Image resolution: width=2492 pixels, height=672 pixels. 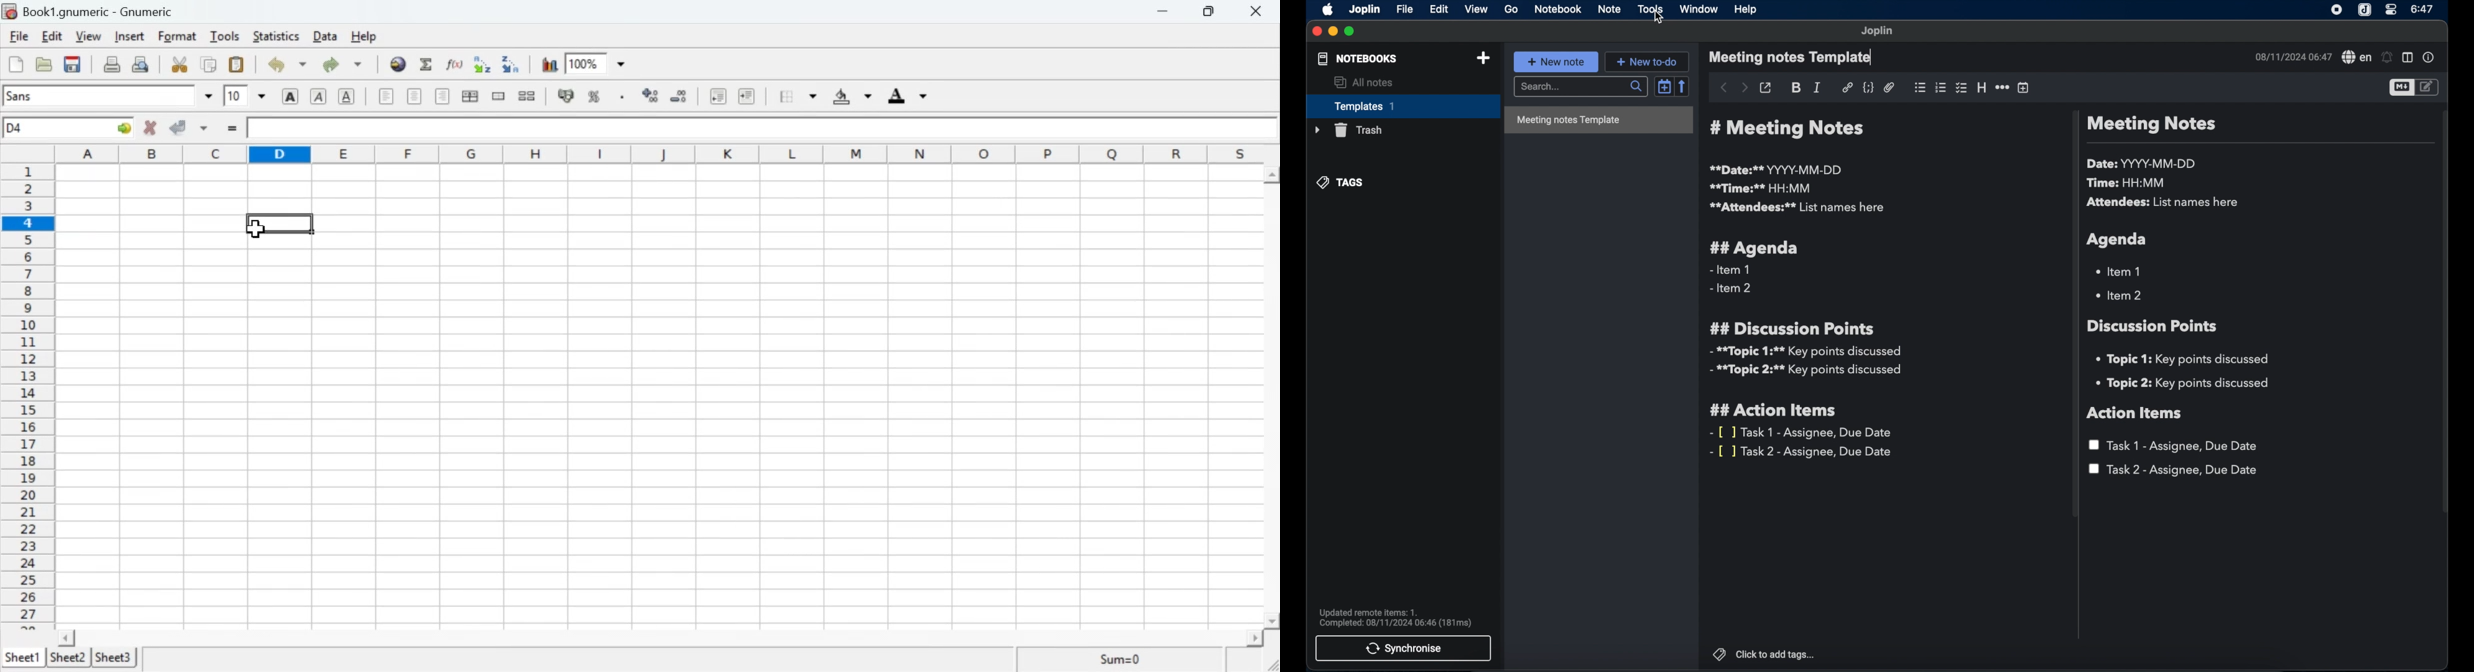 What do you see at coordinates (2400, 88) in the screenshot?
I see `toggle editor` at bounding box center [2400, 88].